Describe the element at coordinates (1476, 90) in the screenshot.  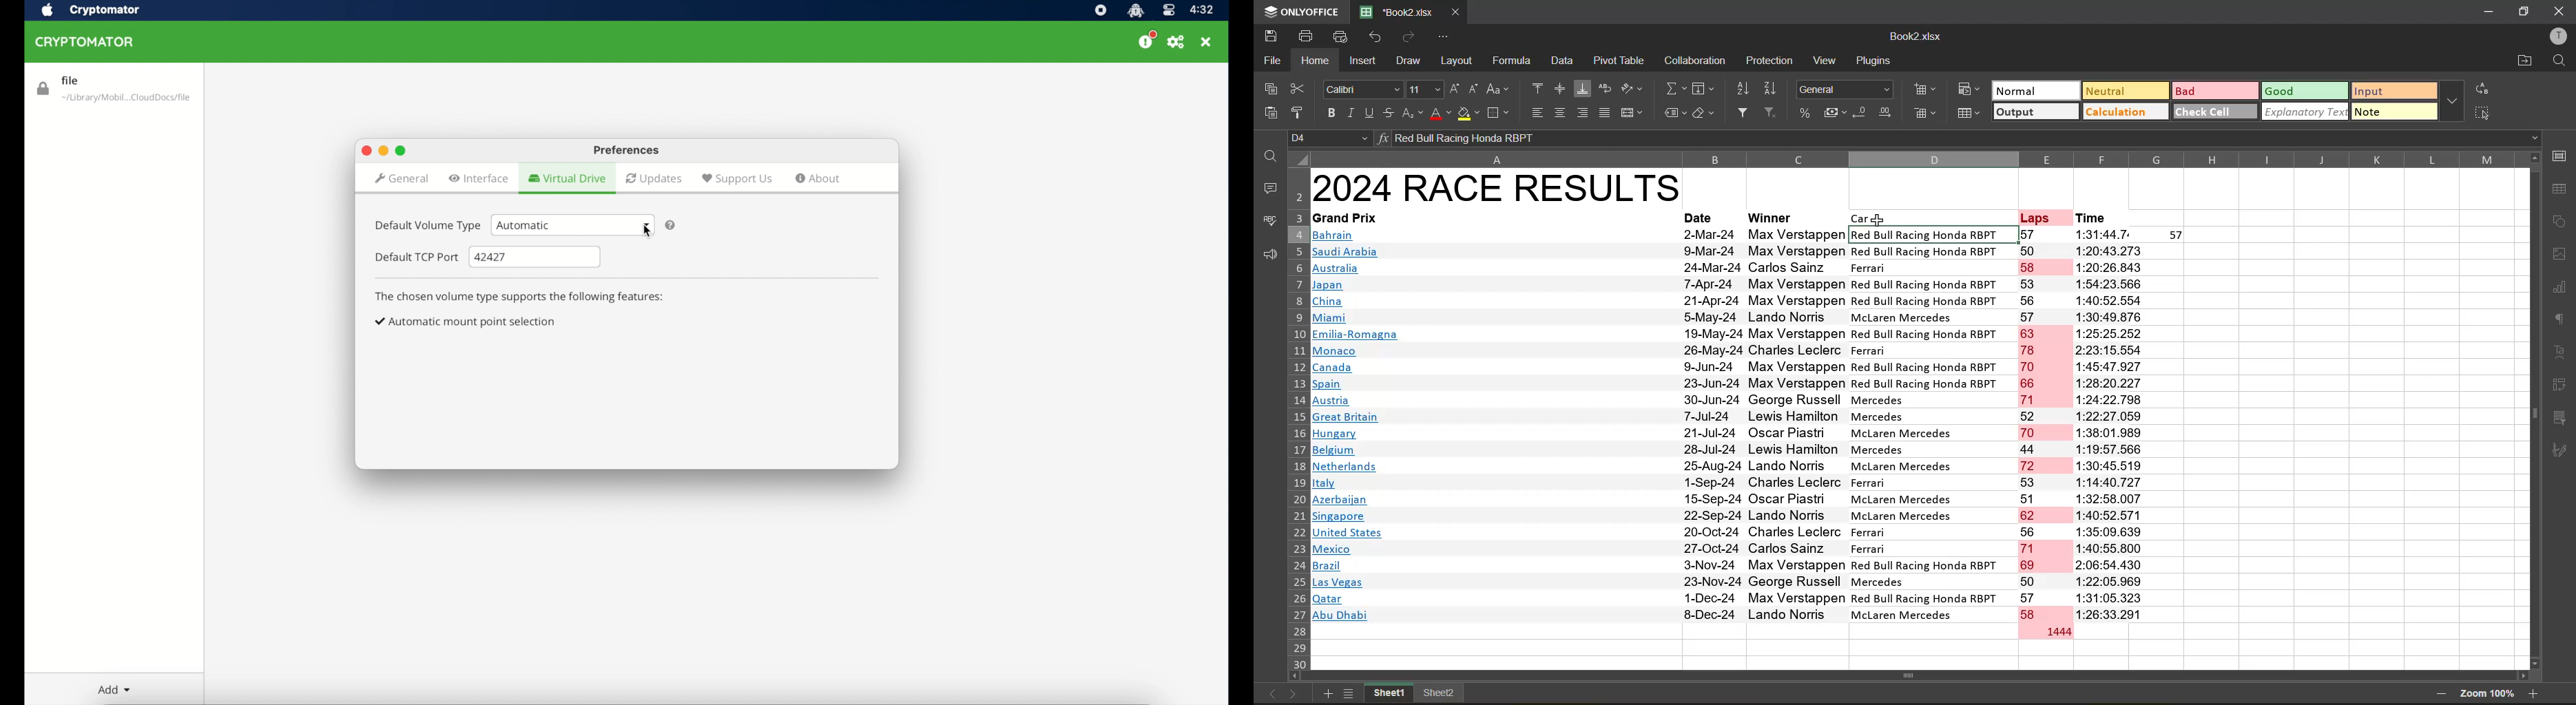
I see `decrement size` at that location.